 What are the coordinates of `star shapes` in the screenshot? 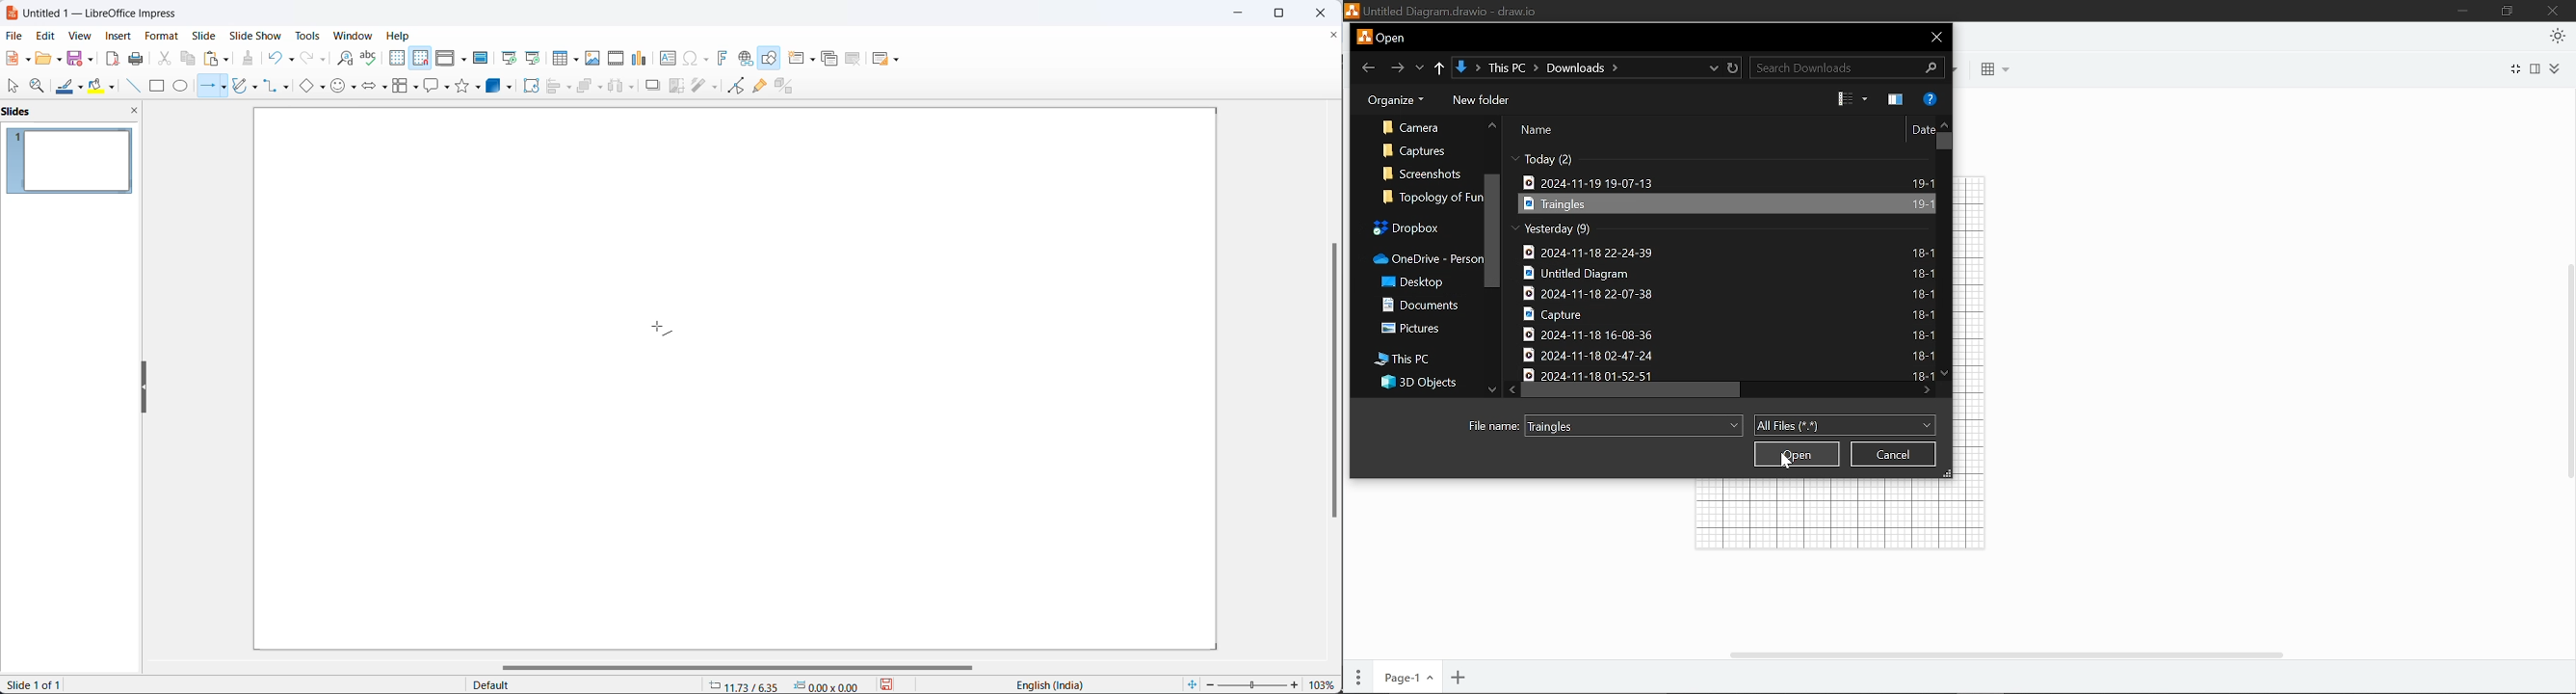 It's located at (470, 86).